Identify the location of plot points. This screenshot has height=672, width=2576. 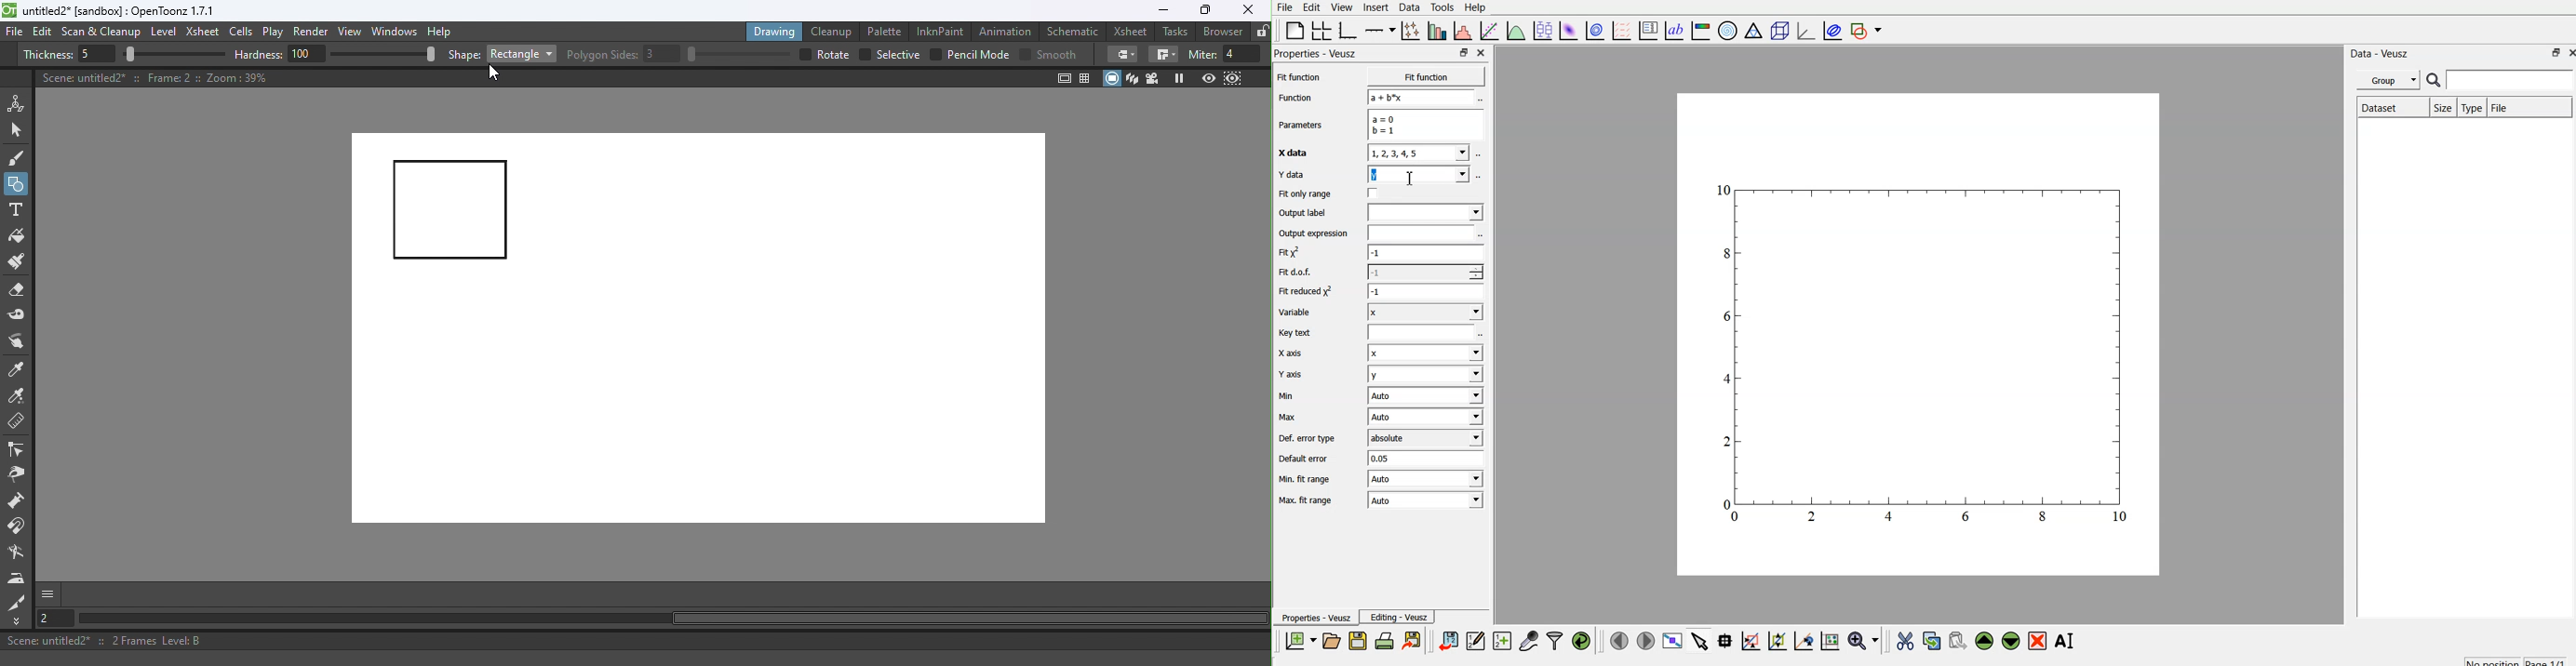
(1411, 31).